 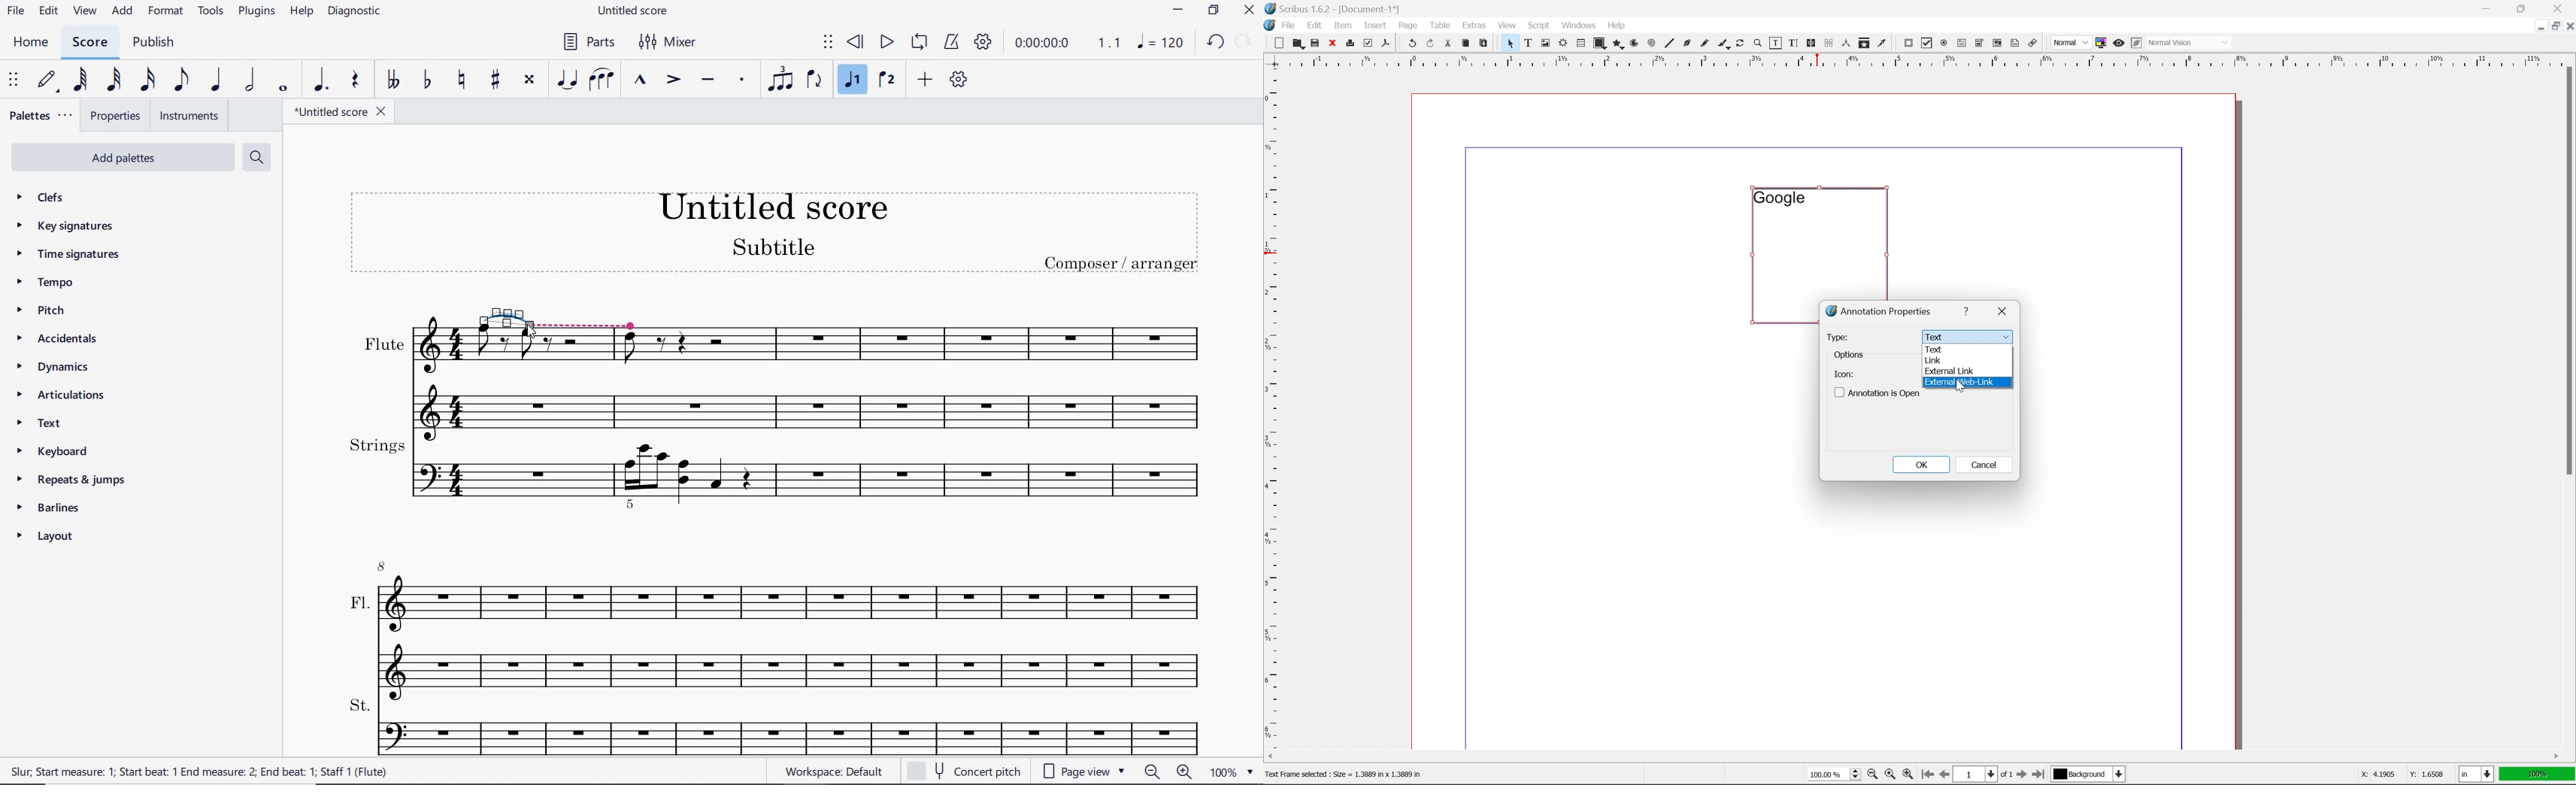 I want to click on TOGGLE DOUBLE-FLAT, so click(x=391, y=80).